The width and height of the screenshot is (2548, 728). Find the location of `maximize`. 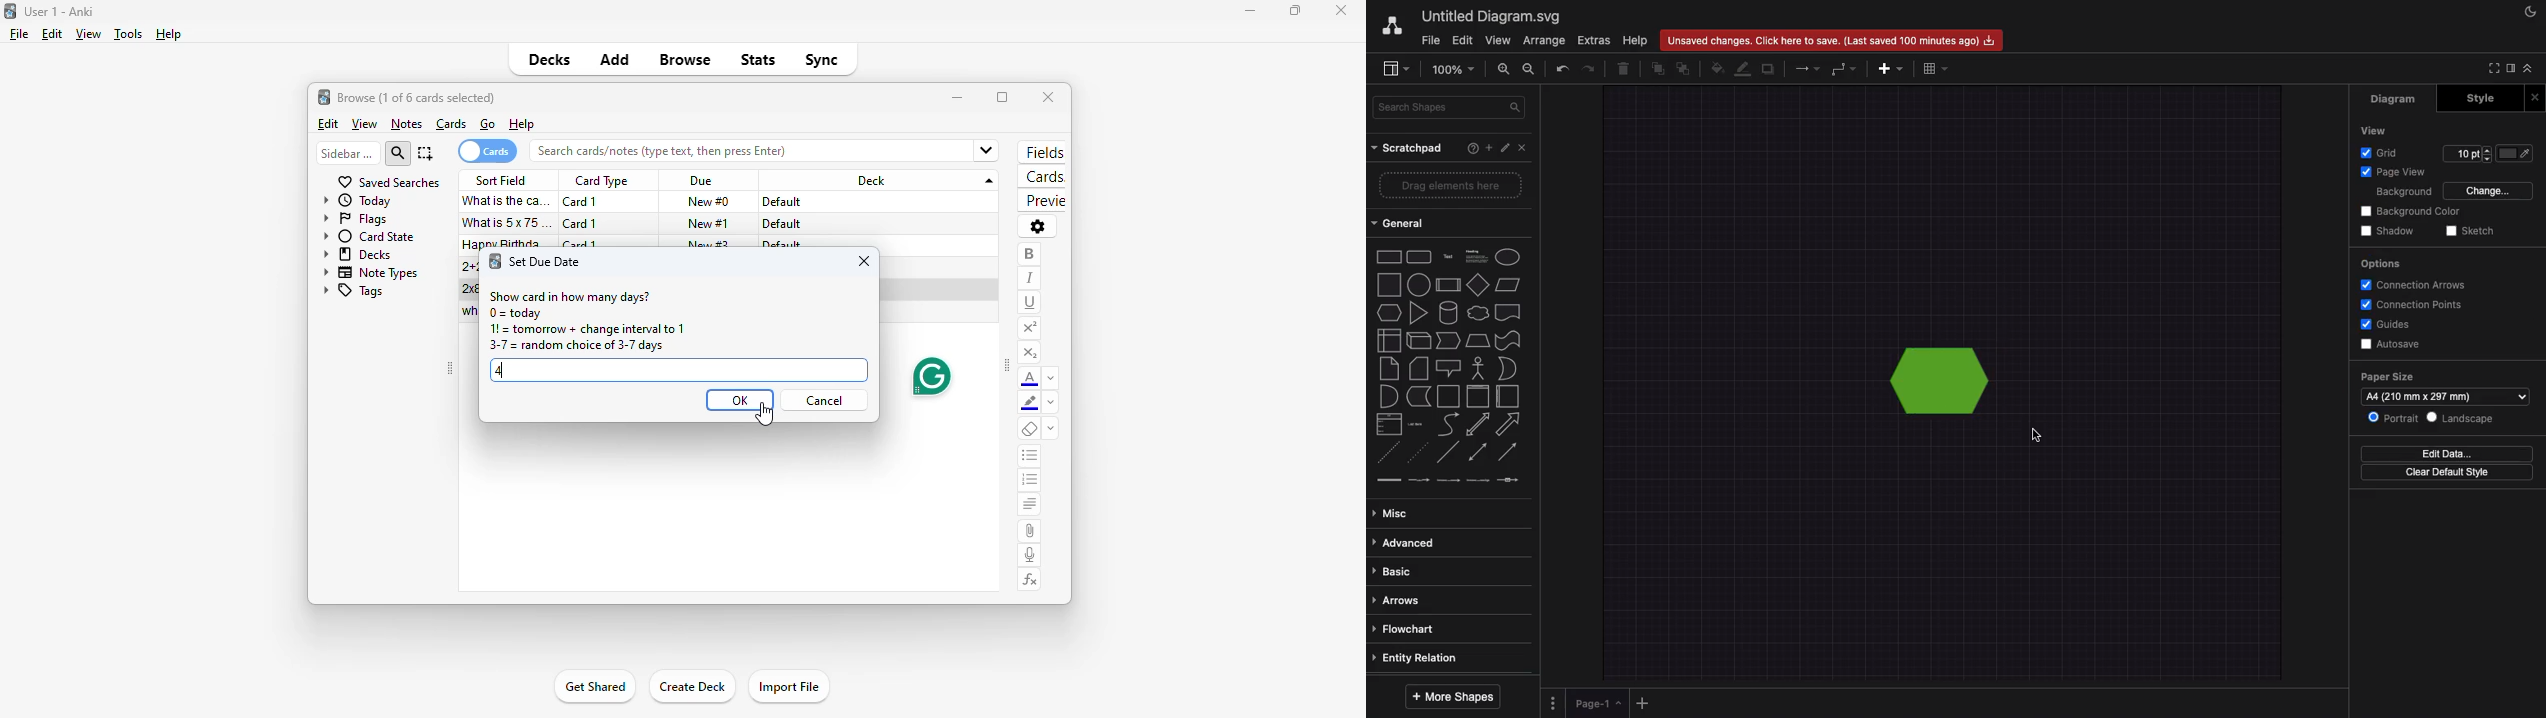

maximize is located at coordinates (1002, 97).